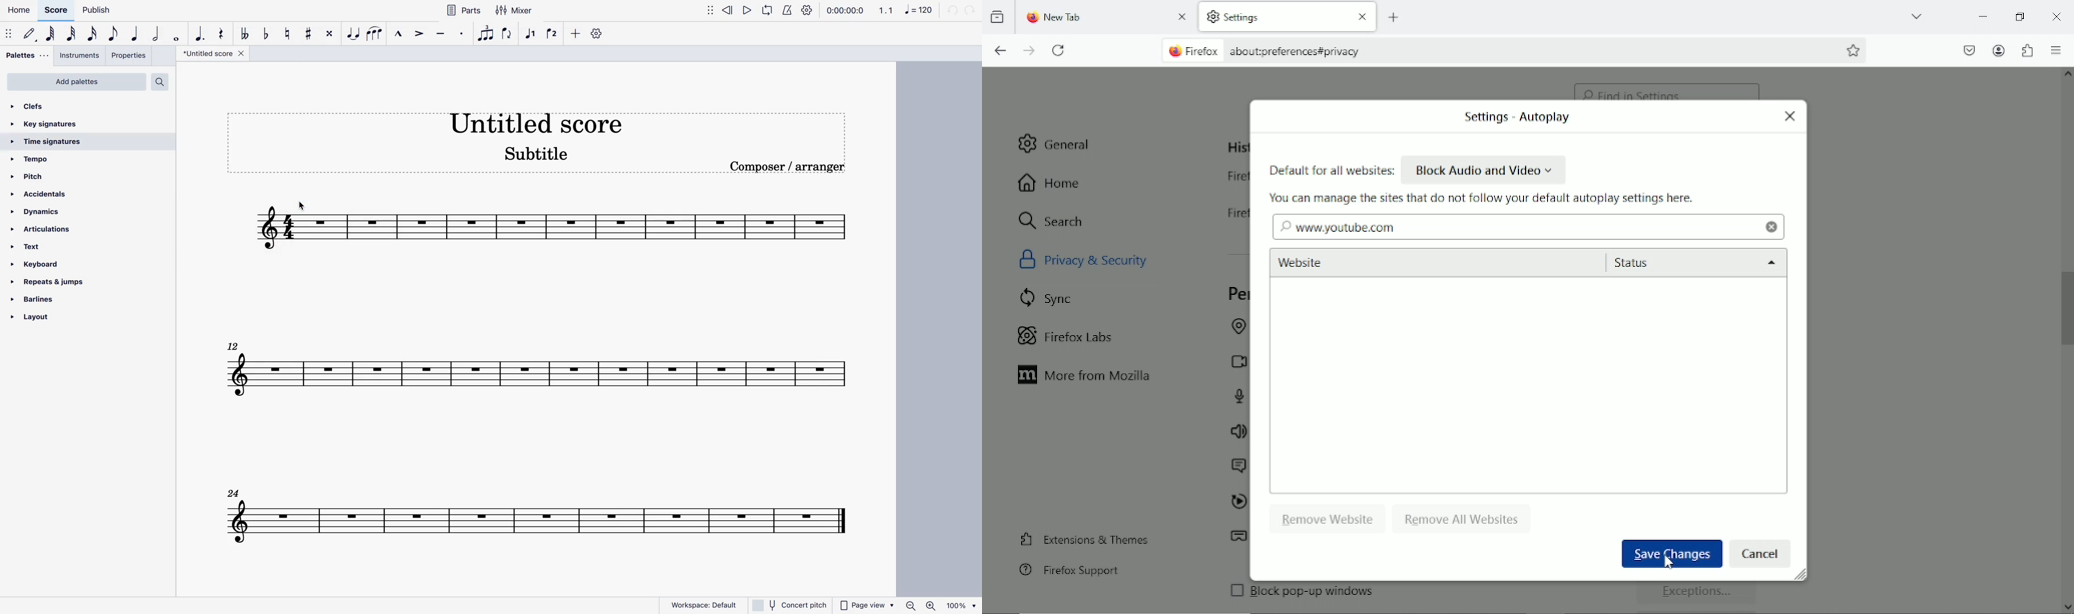  Describe the element at coordinates (308, 203) in the screenshot. I see `cursor` at that location.